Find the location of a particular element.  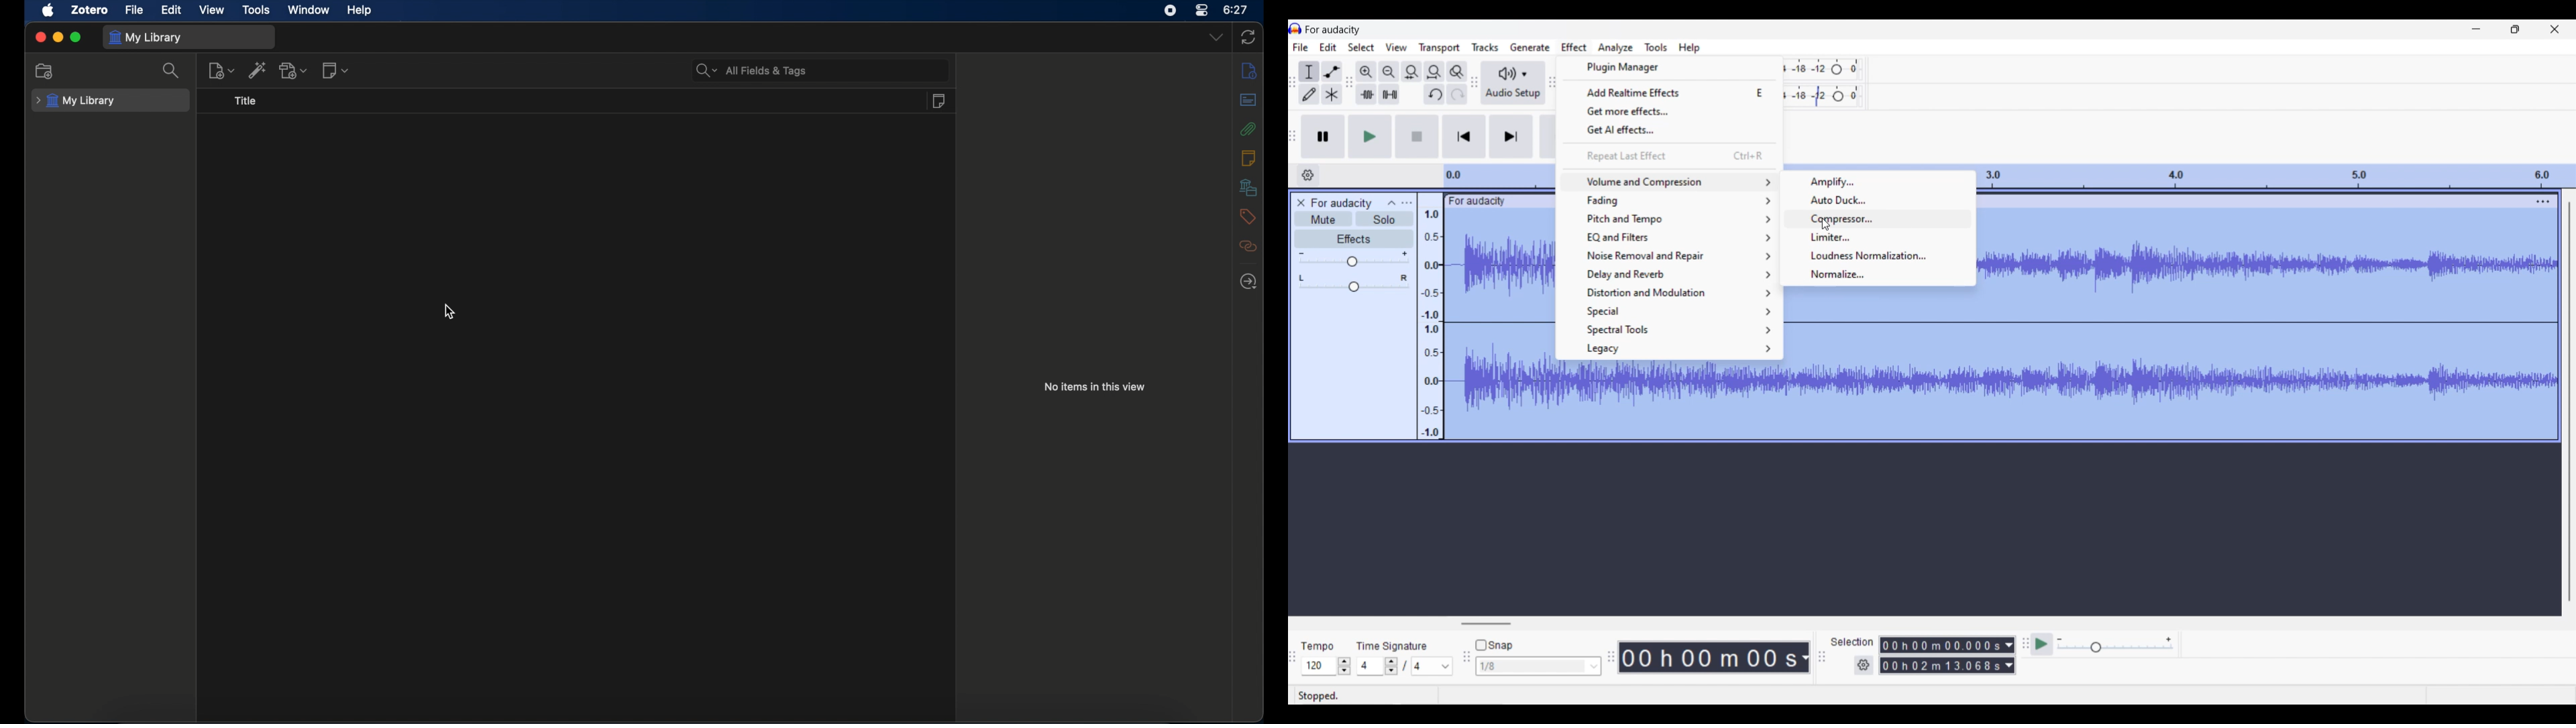

Redo is located at coordinates (1457, 94).